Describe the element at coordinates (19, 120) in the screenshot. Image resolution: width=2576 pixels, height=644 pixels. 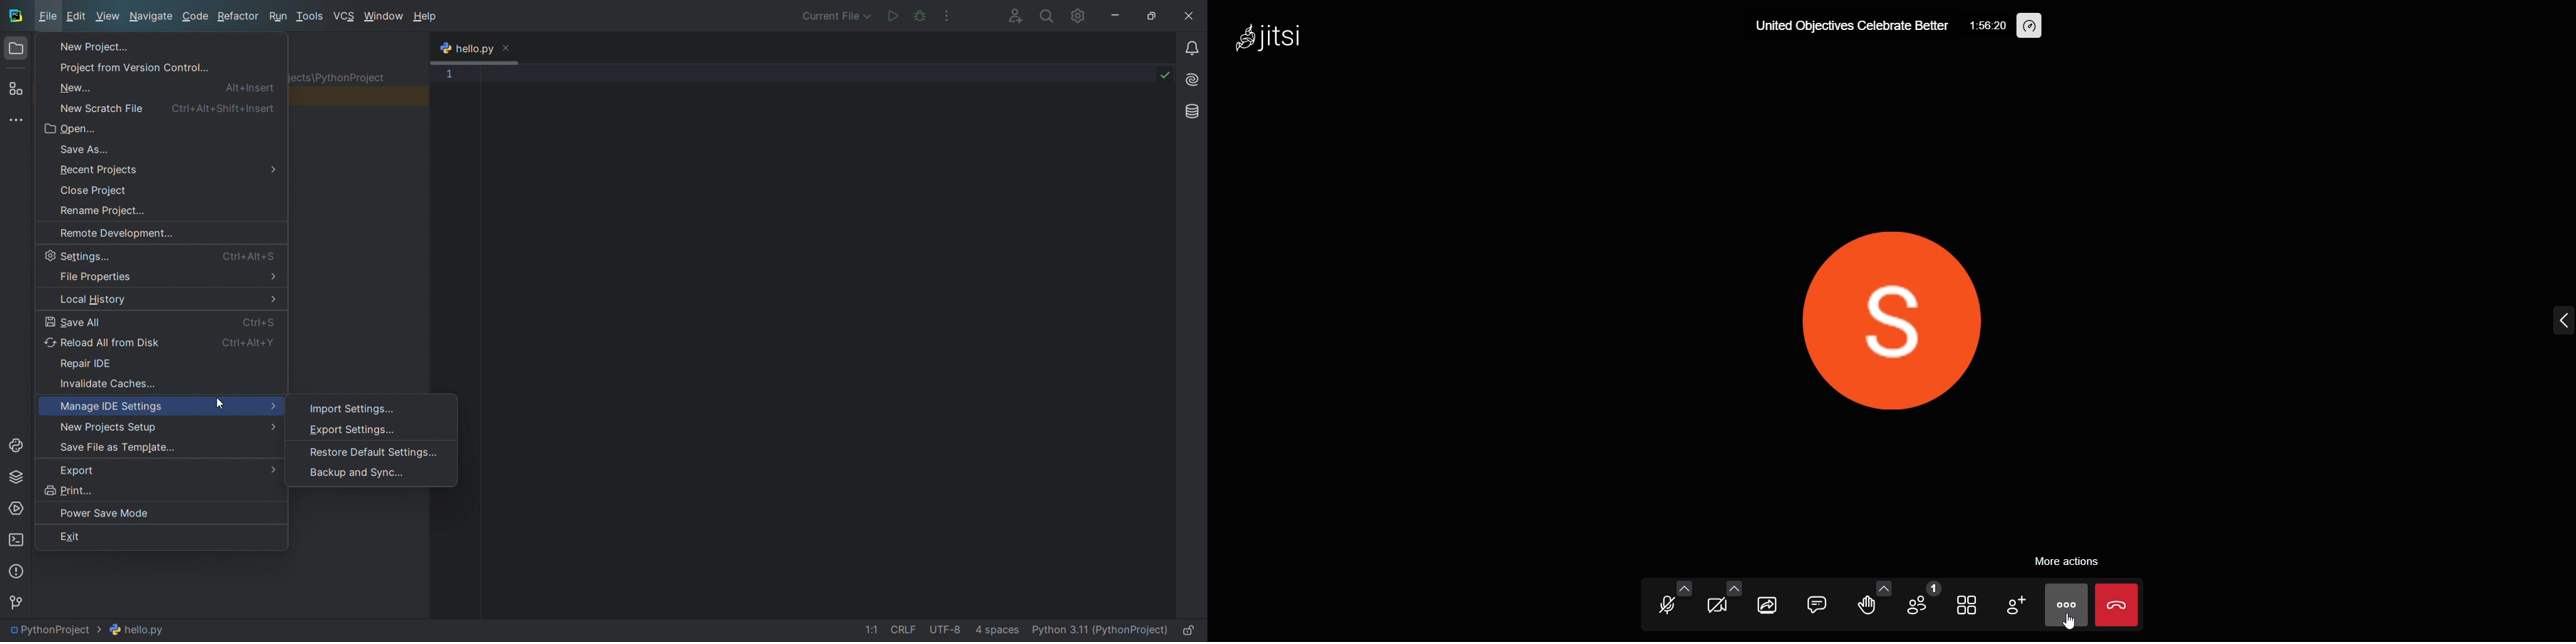
I see `more tools windows` at that location.